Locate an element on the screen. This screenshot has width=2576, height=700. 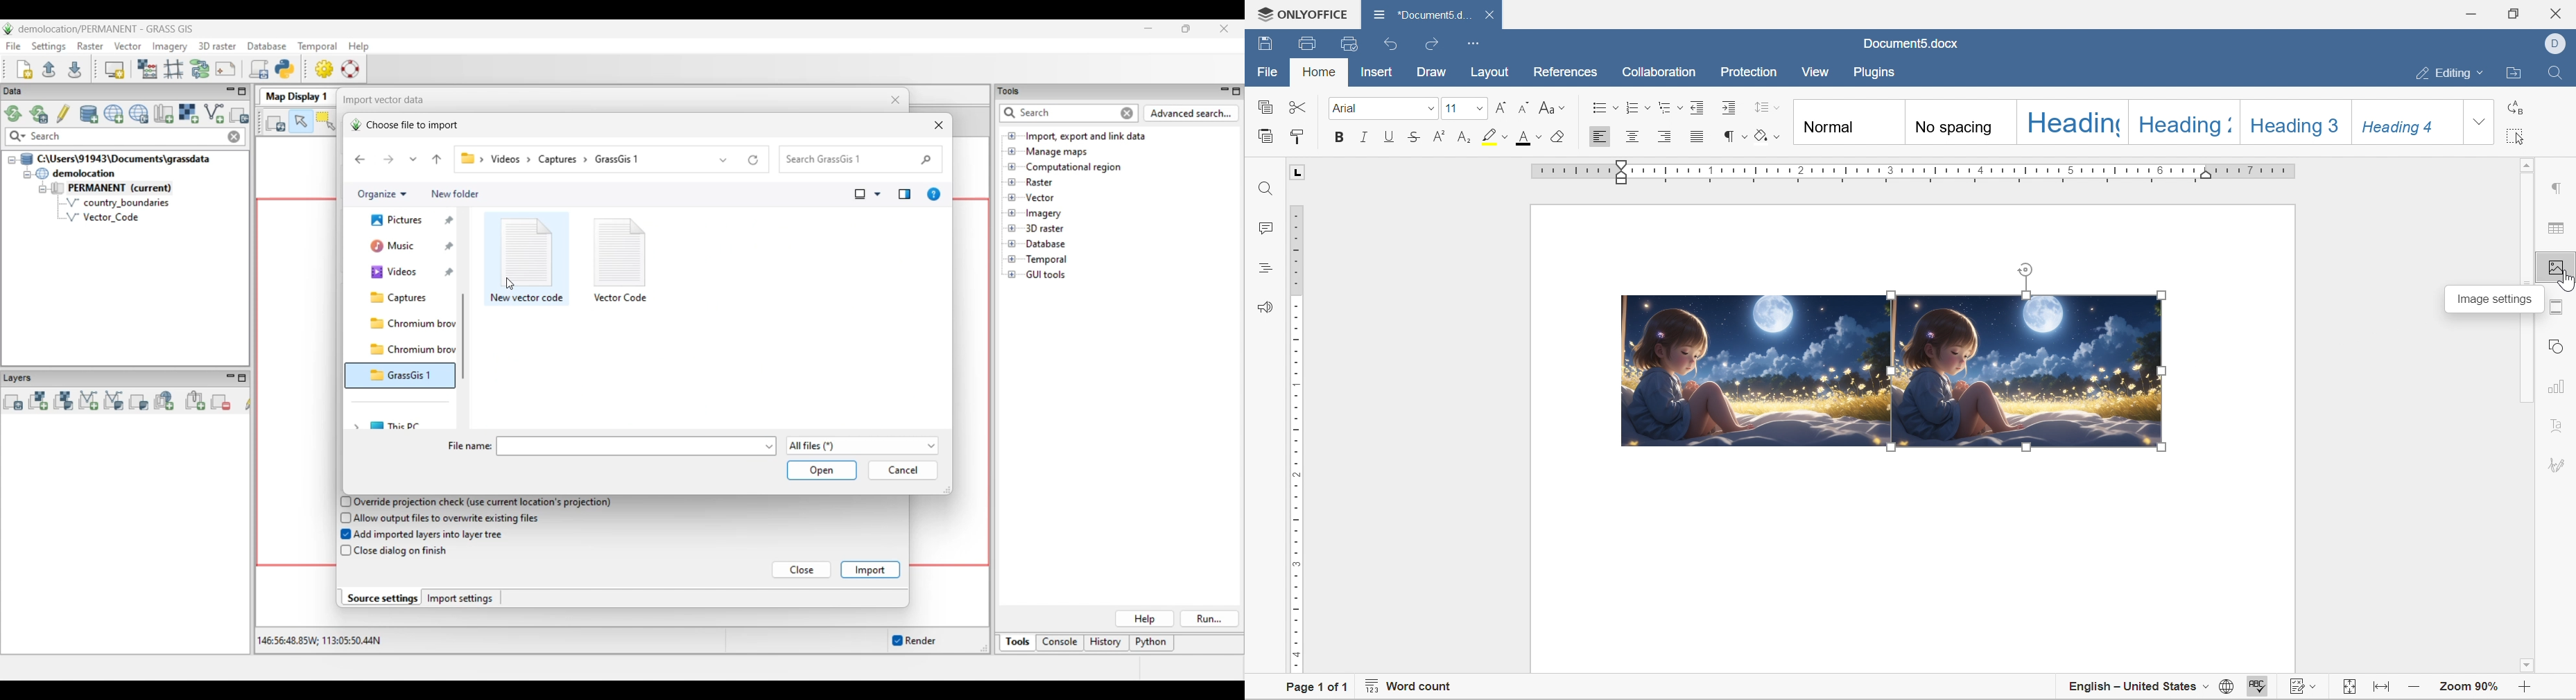
drop down is located at coordinates (1430, 109).